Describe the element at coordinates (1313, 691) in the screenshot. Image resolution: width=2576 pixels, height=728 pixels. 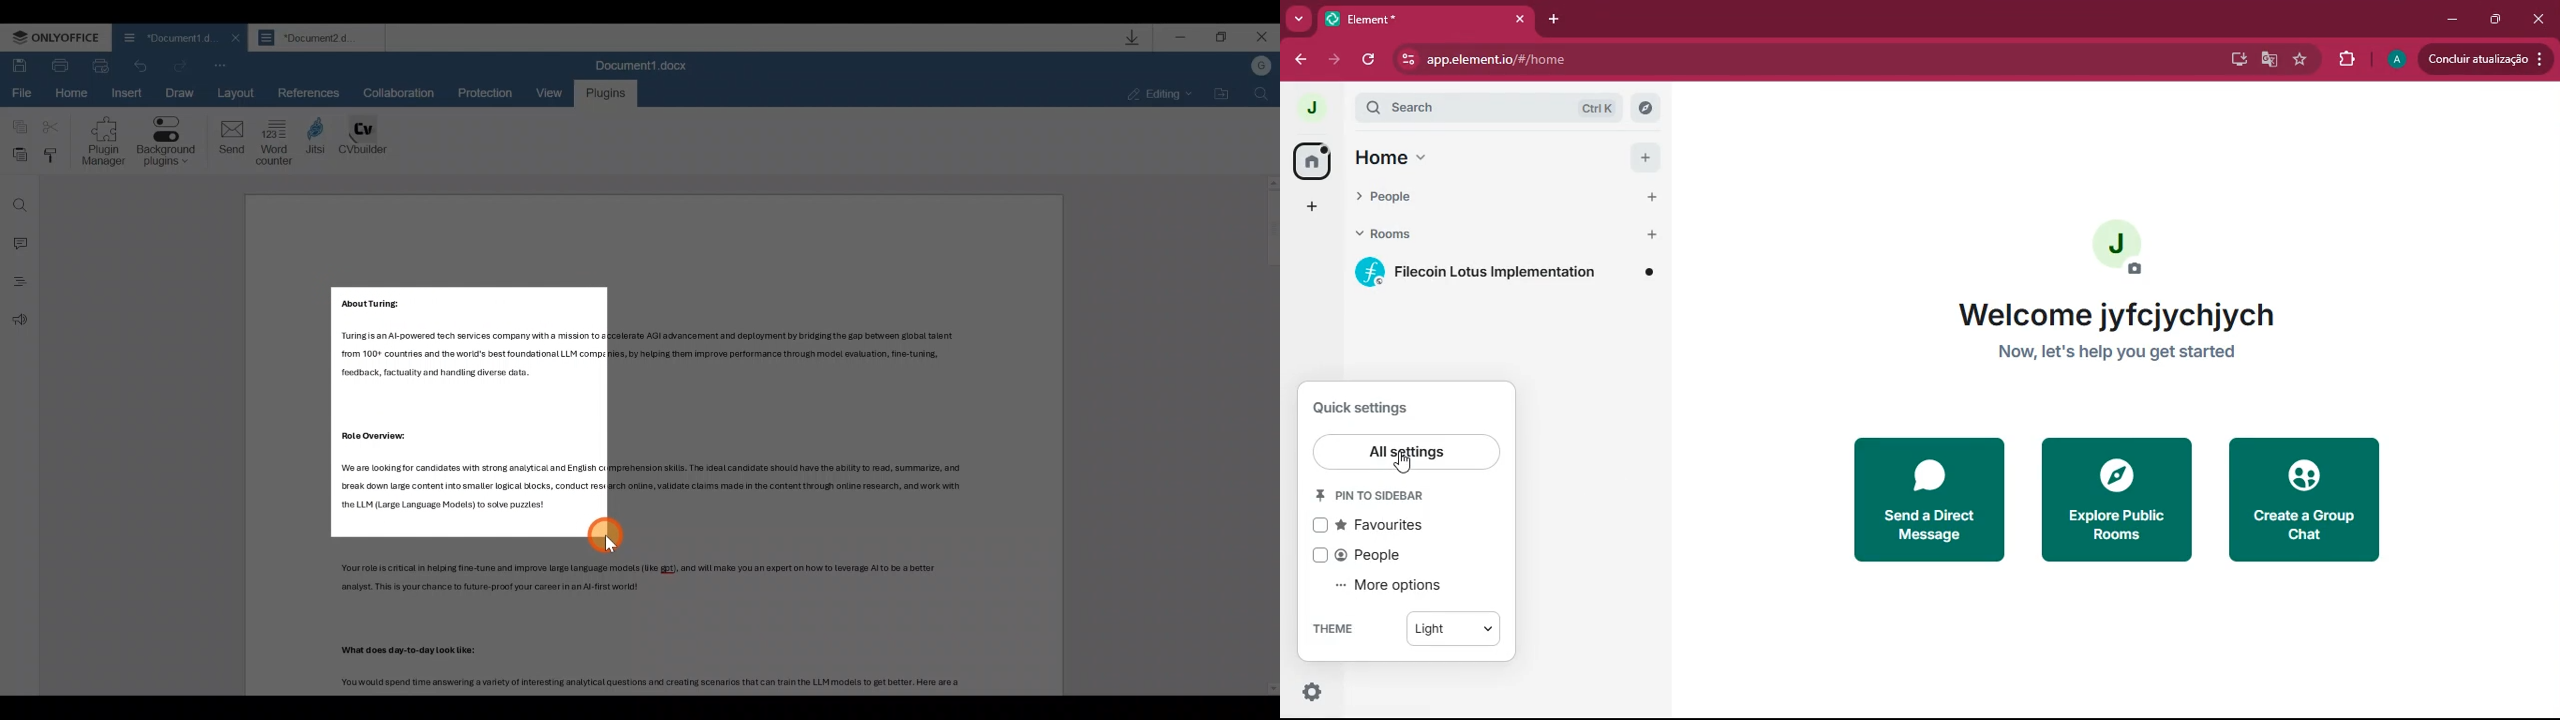
I see `quick settings` at that location.